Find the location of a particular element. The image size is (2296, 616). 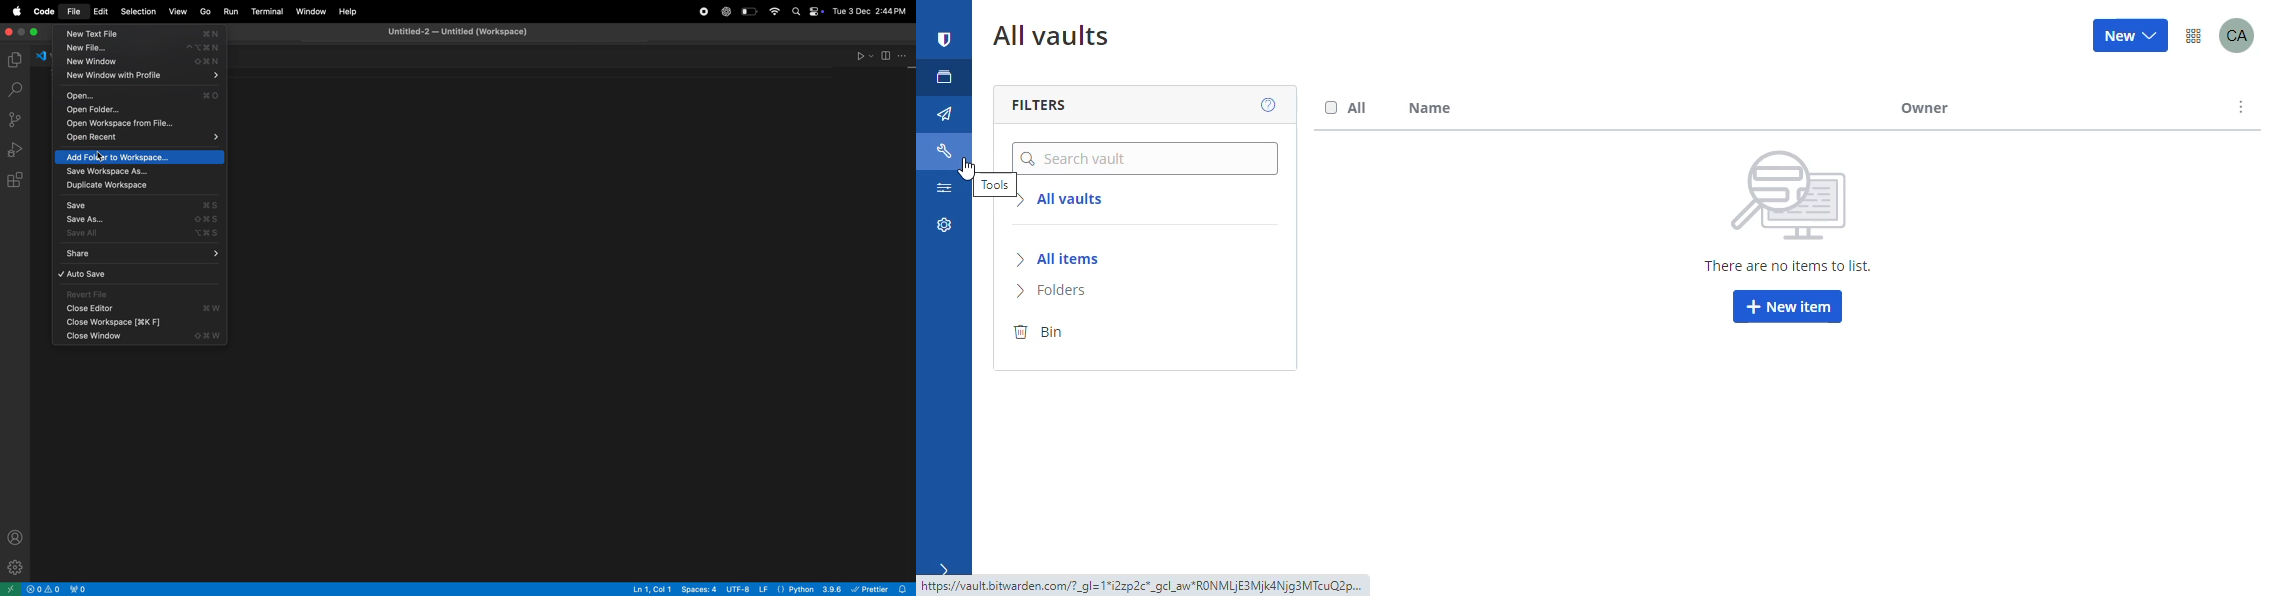

new file is located at coordinates (140, 48).